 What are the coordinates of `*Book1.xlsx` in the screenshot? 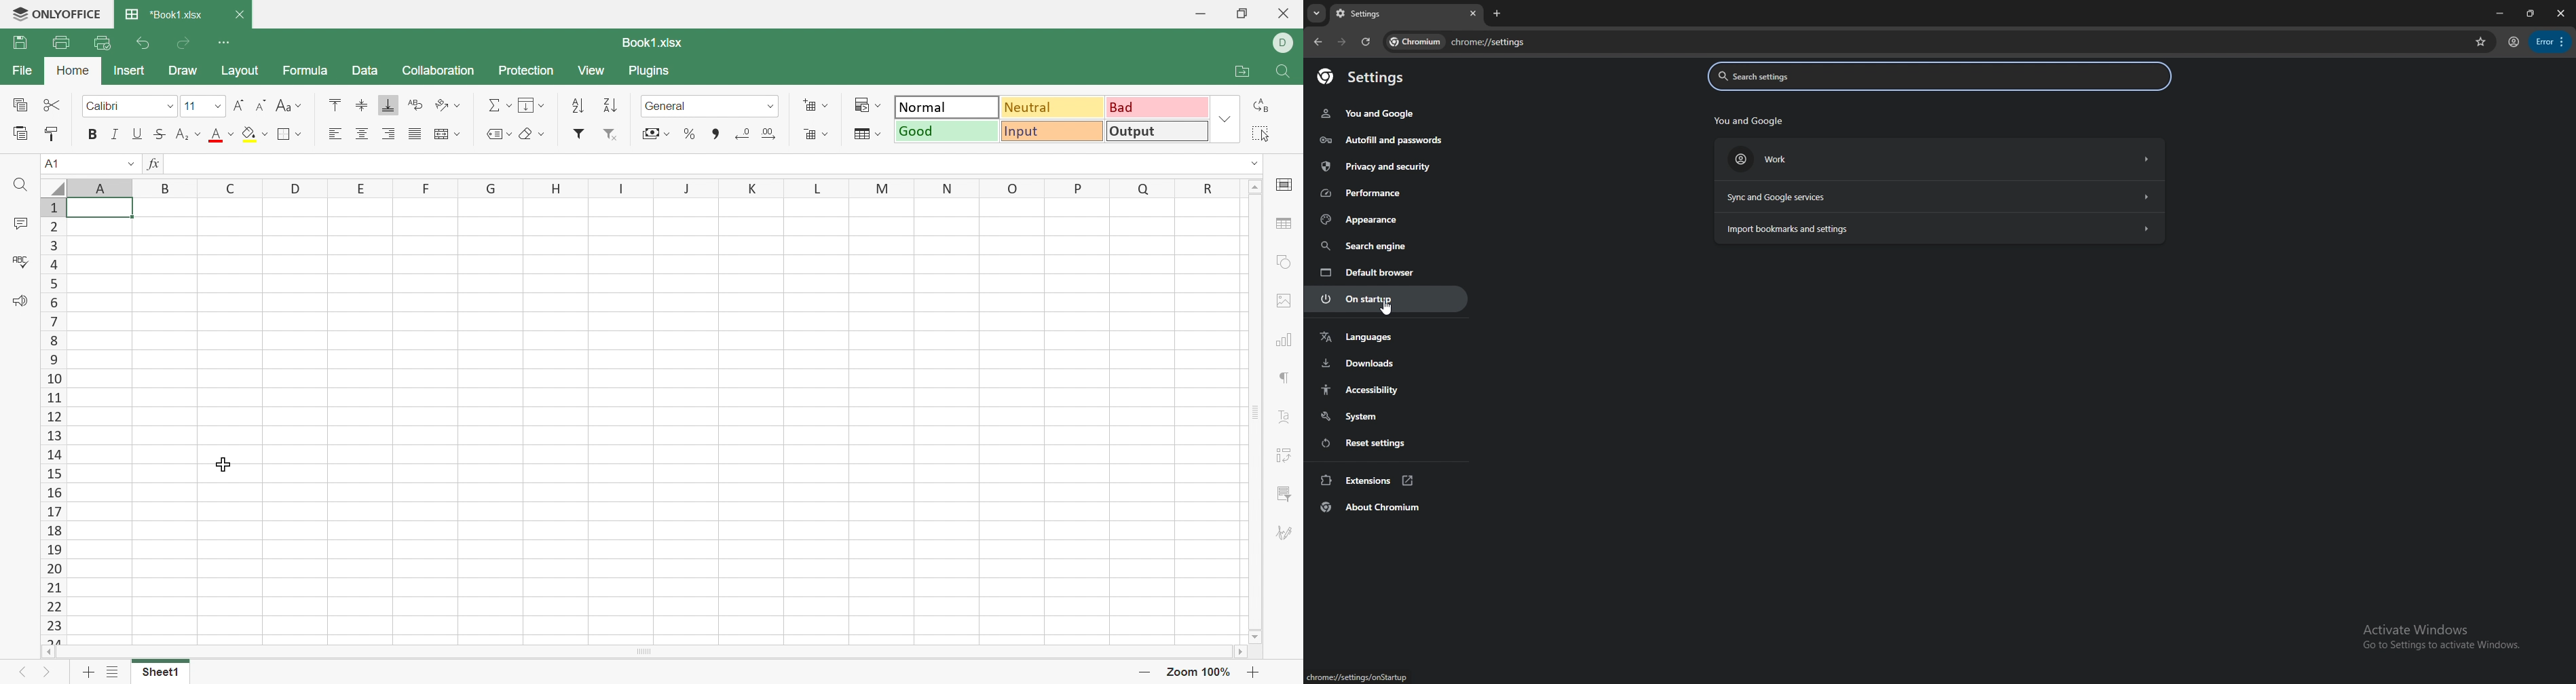 It's located at (167, 12).